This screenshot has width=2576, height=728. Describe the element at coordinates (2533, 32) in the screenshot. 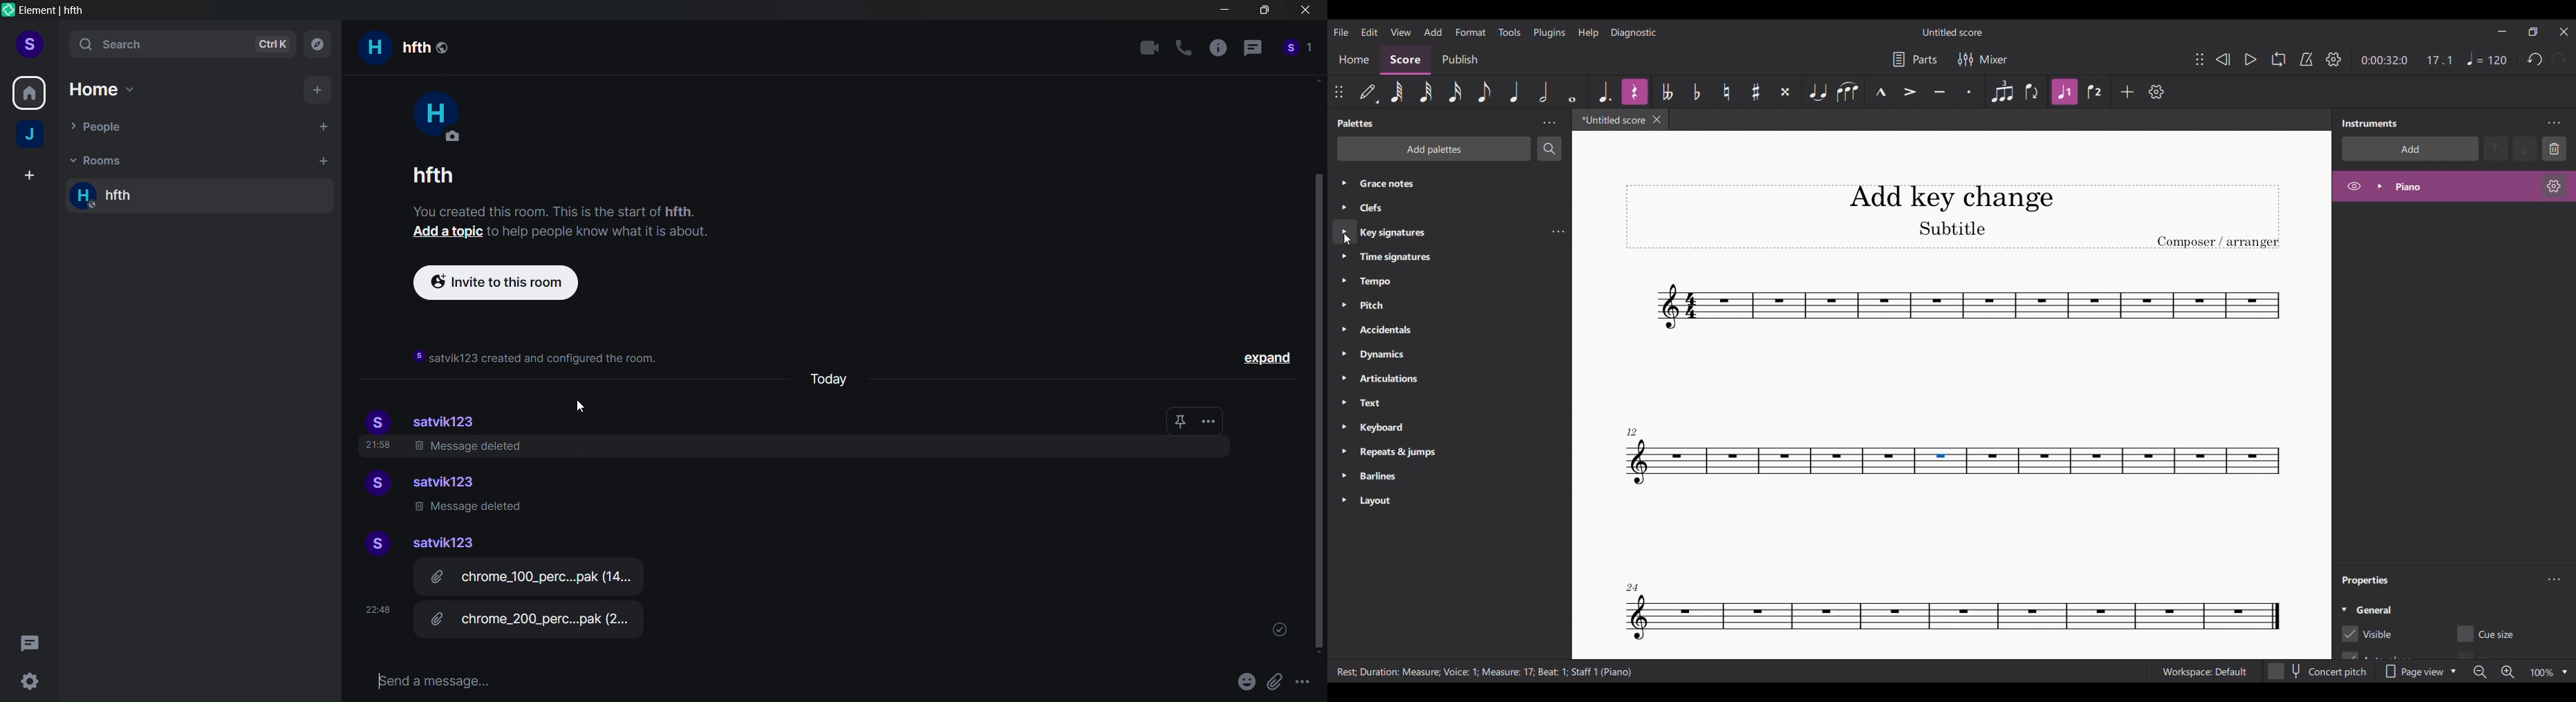

I see `Show interface in a smaller tab` at that location.